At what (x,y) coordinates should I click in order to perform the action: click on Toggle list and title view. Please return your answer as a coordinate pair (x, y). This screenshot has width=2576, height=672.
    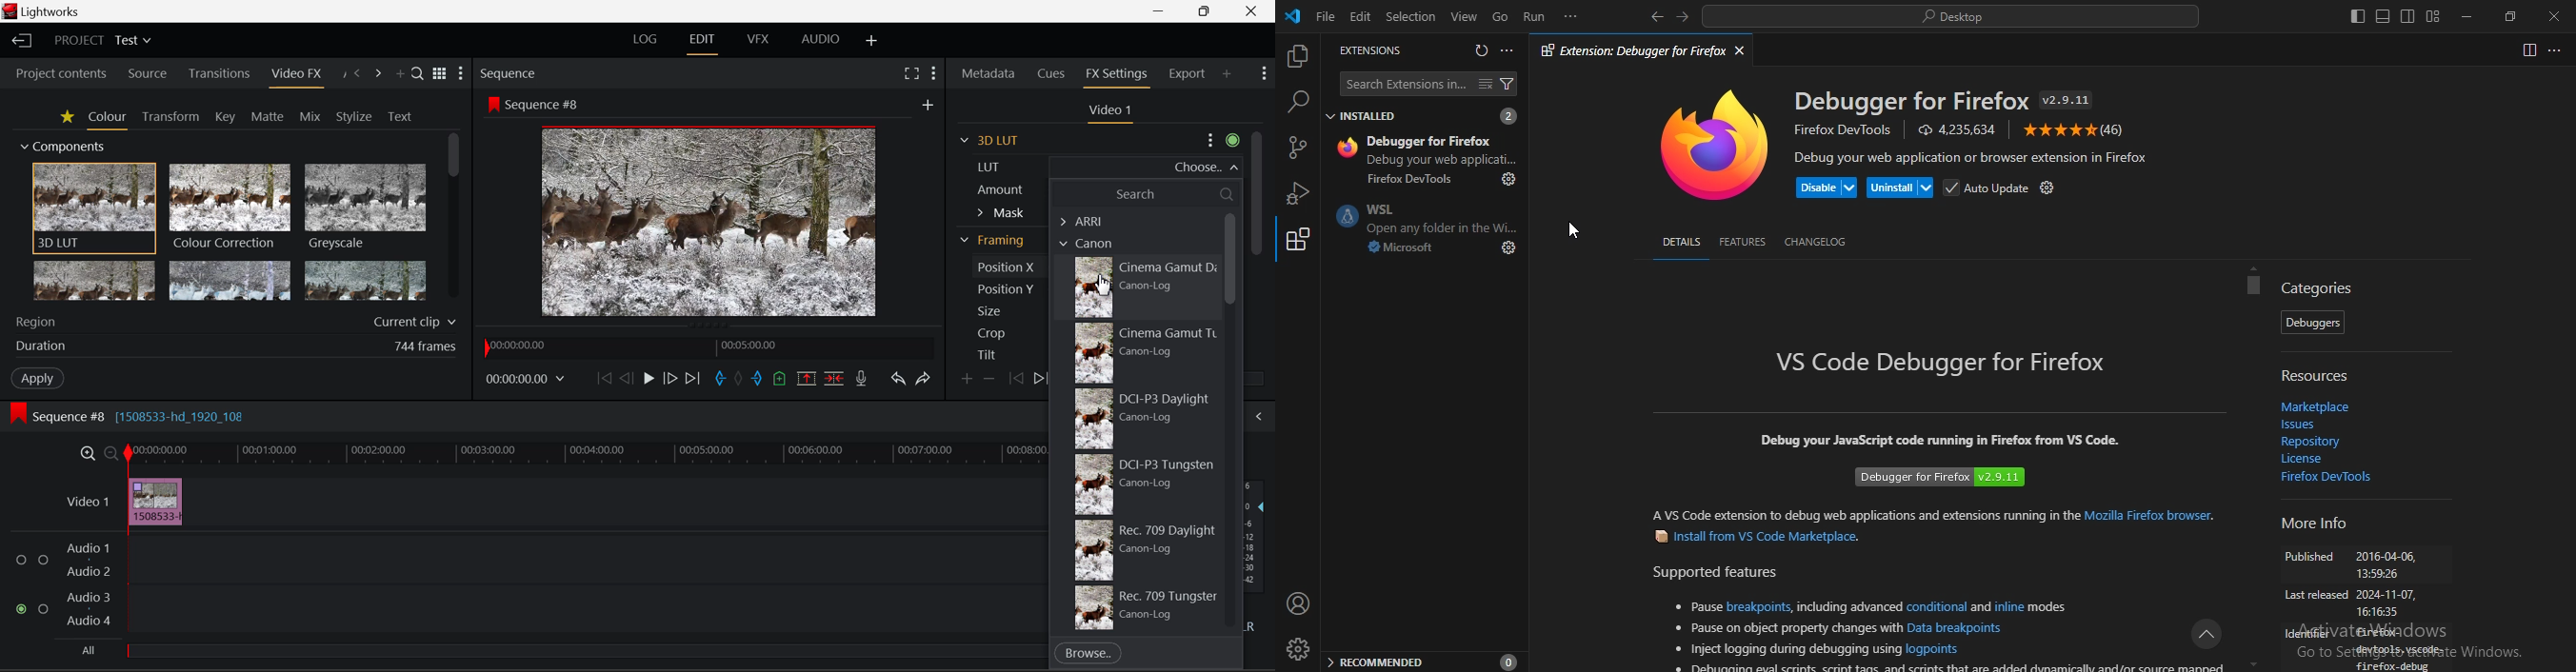
    Looking at the image, I should click on (439, 72).